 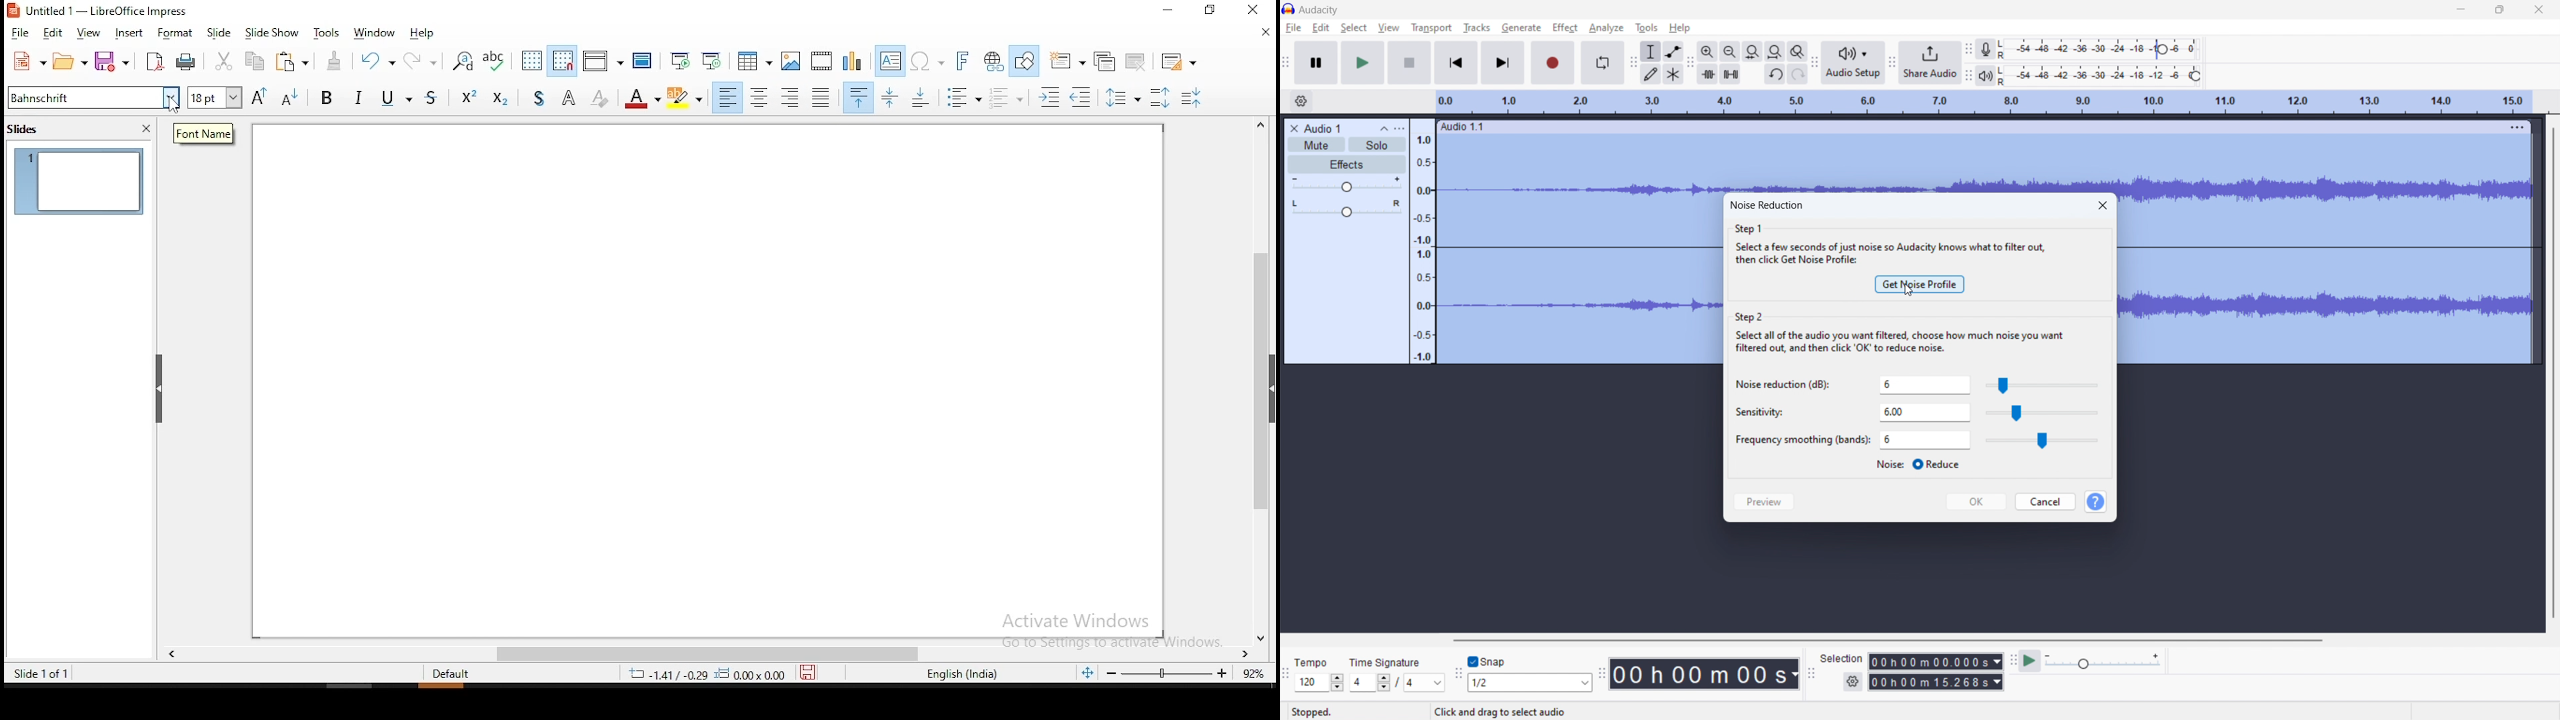 What do you see at coordinates (563, 60) in the screenshot?
I see `snap to grid` at bounding box center [563, 60].